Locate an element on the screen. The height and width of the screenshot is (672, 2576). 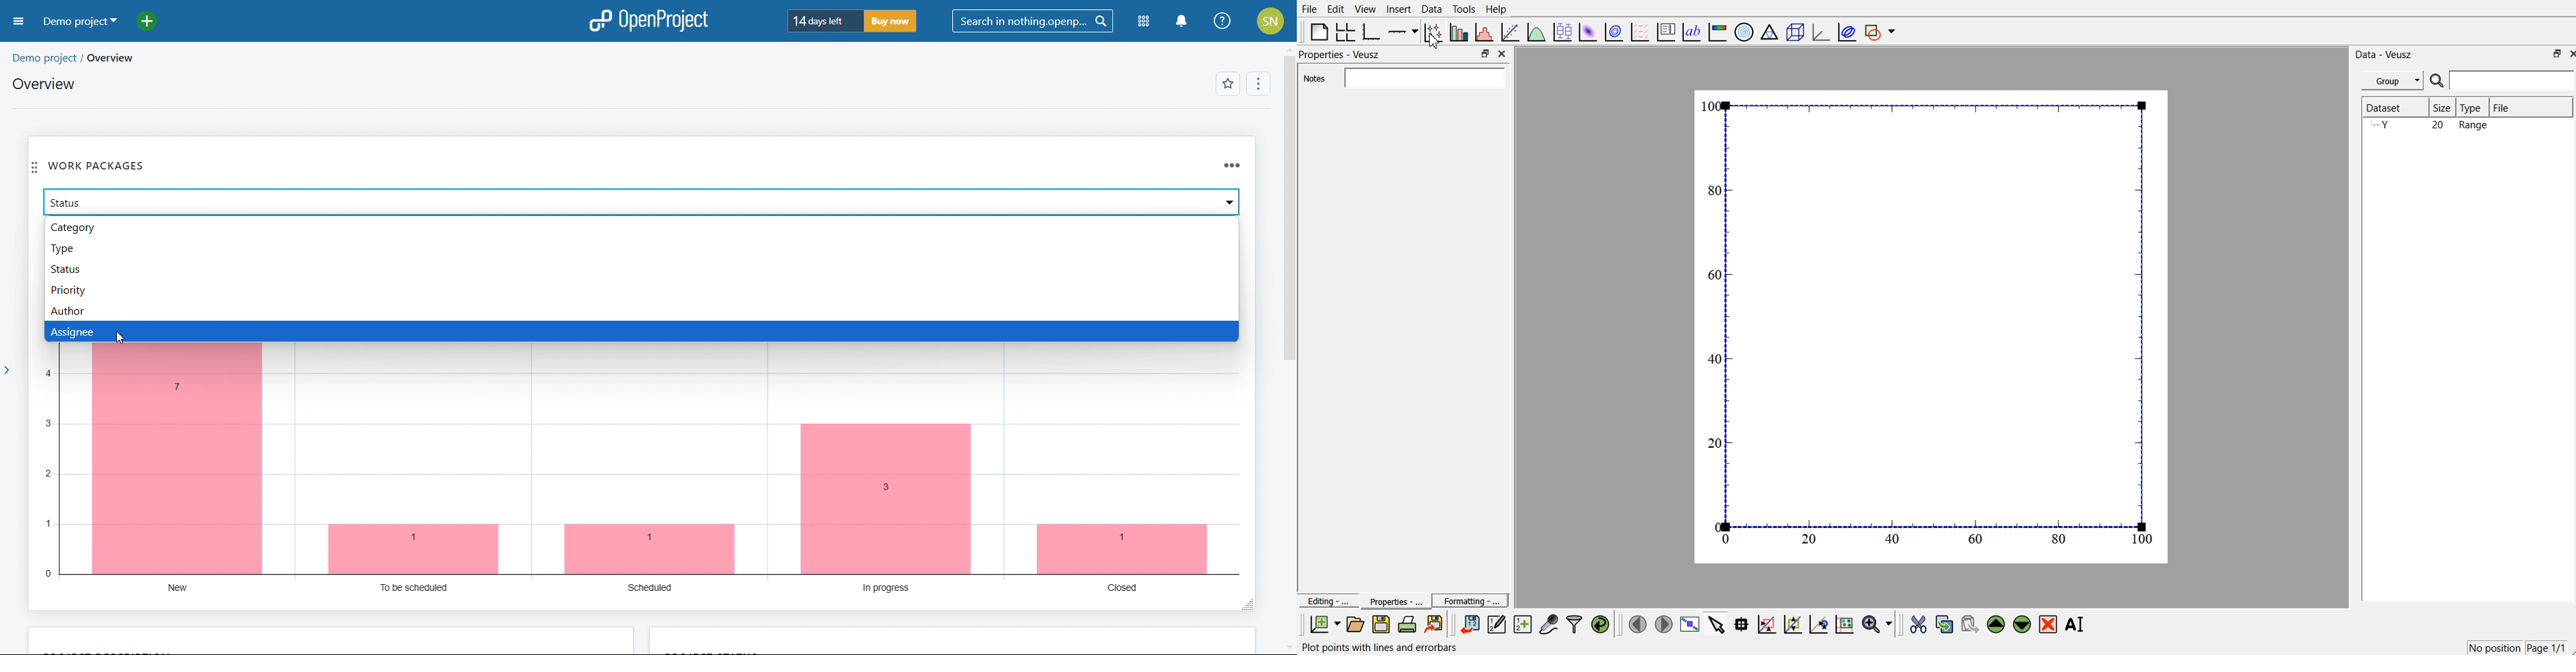
assignee is located at coordinates (642, 332).